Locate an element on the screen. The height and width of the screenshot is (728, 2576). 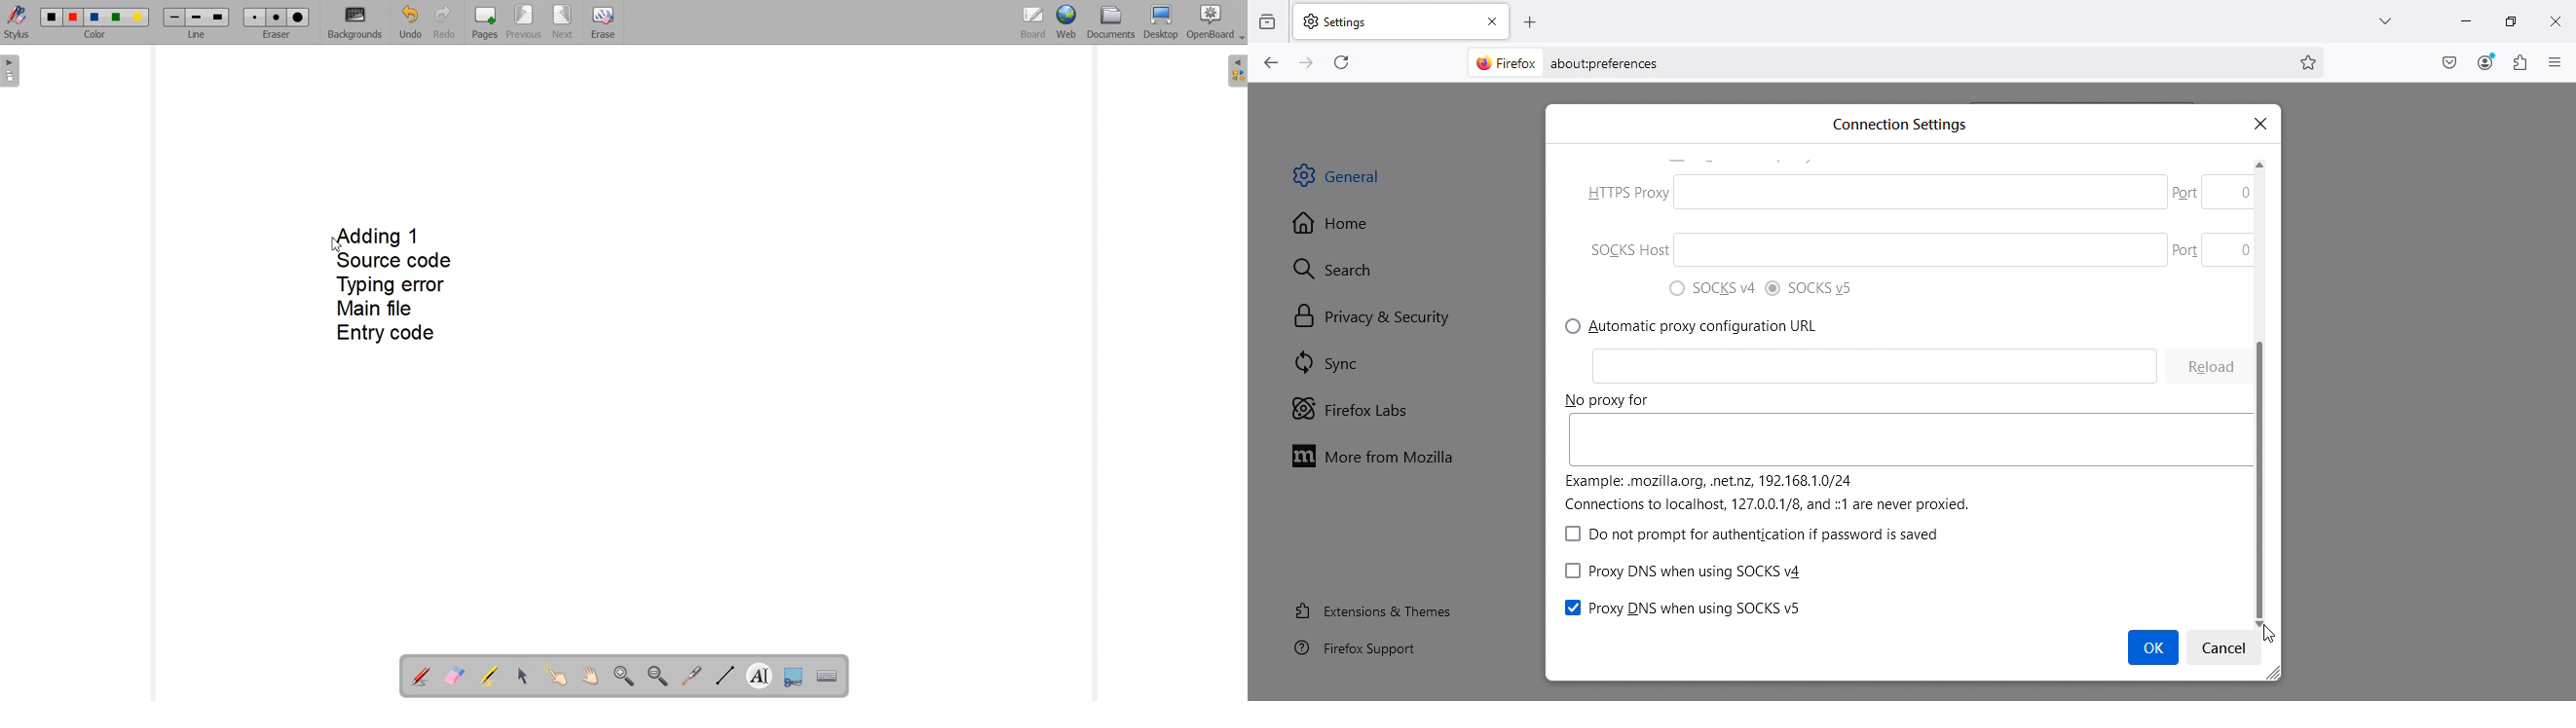
P
HTTPS Proxy. is located at coordinates (1832, 397).